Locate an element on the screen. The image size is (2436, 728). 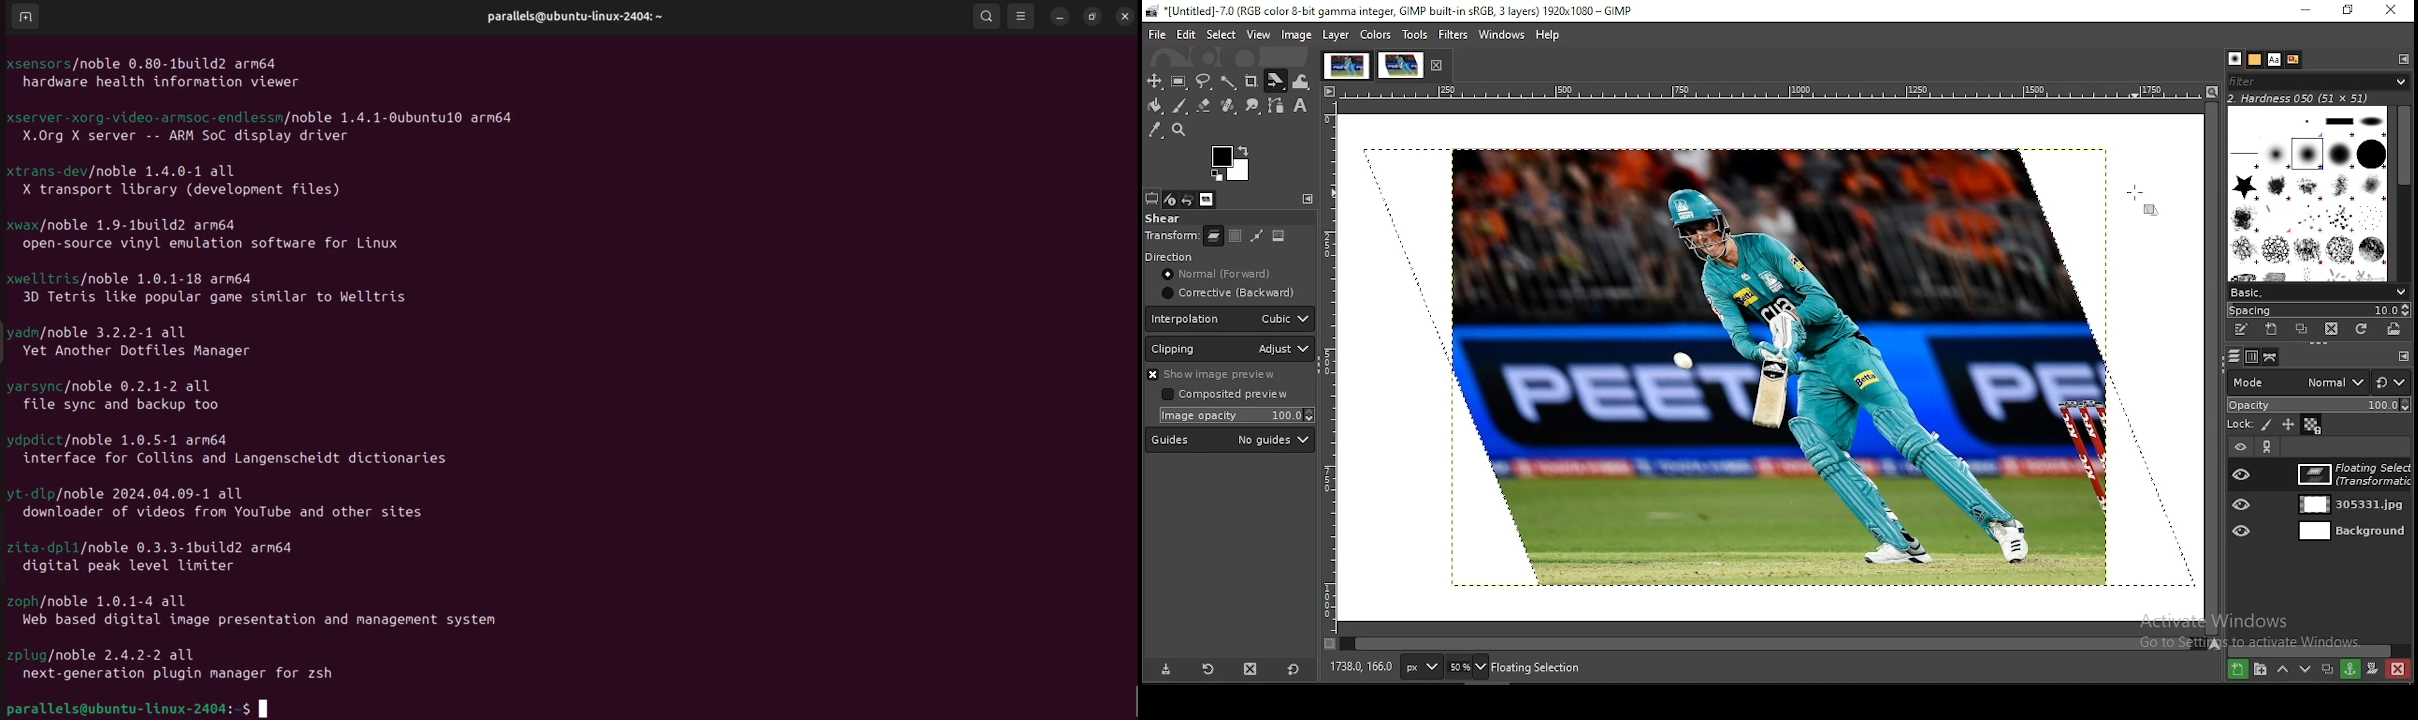
direction is located at coordinates (1195, 256).